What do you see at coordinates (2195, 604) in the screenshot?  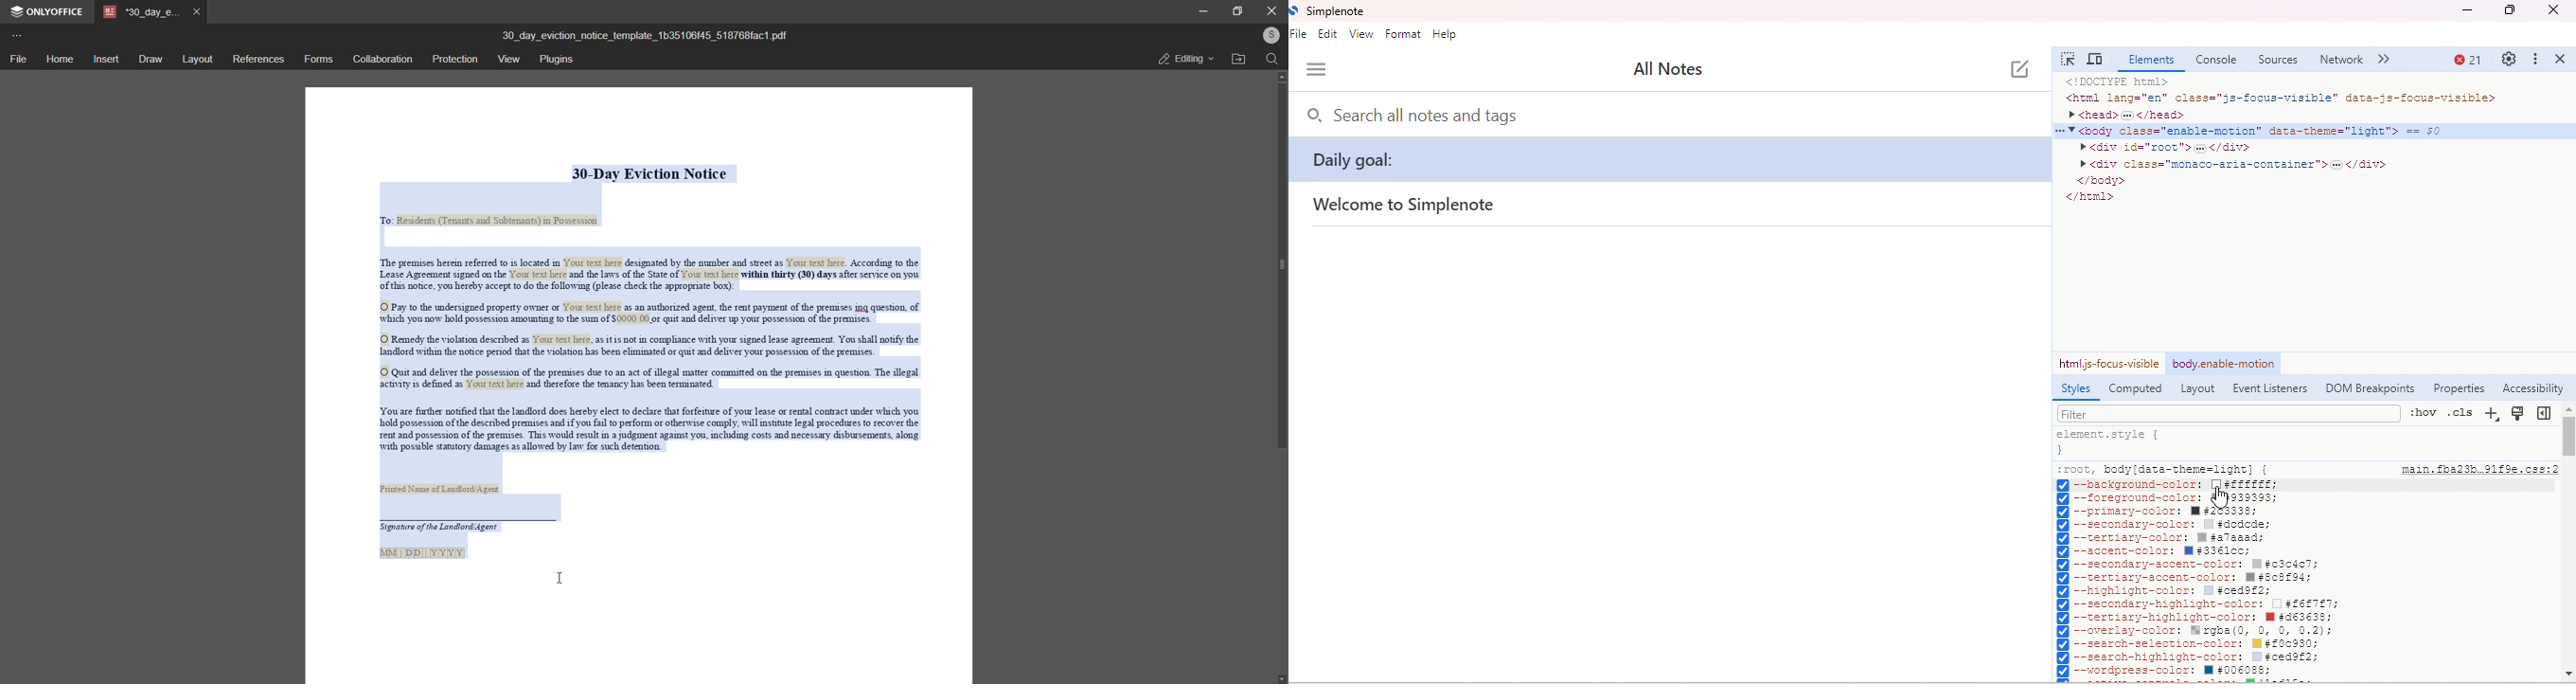 I see `secondary highlight color` at bounding box center [2195, 604].